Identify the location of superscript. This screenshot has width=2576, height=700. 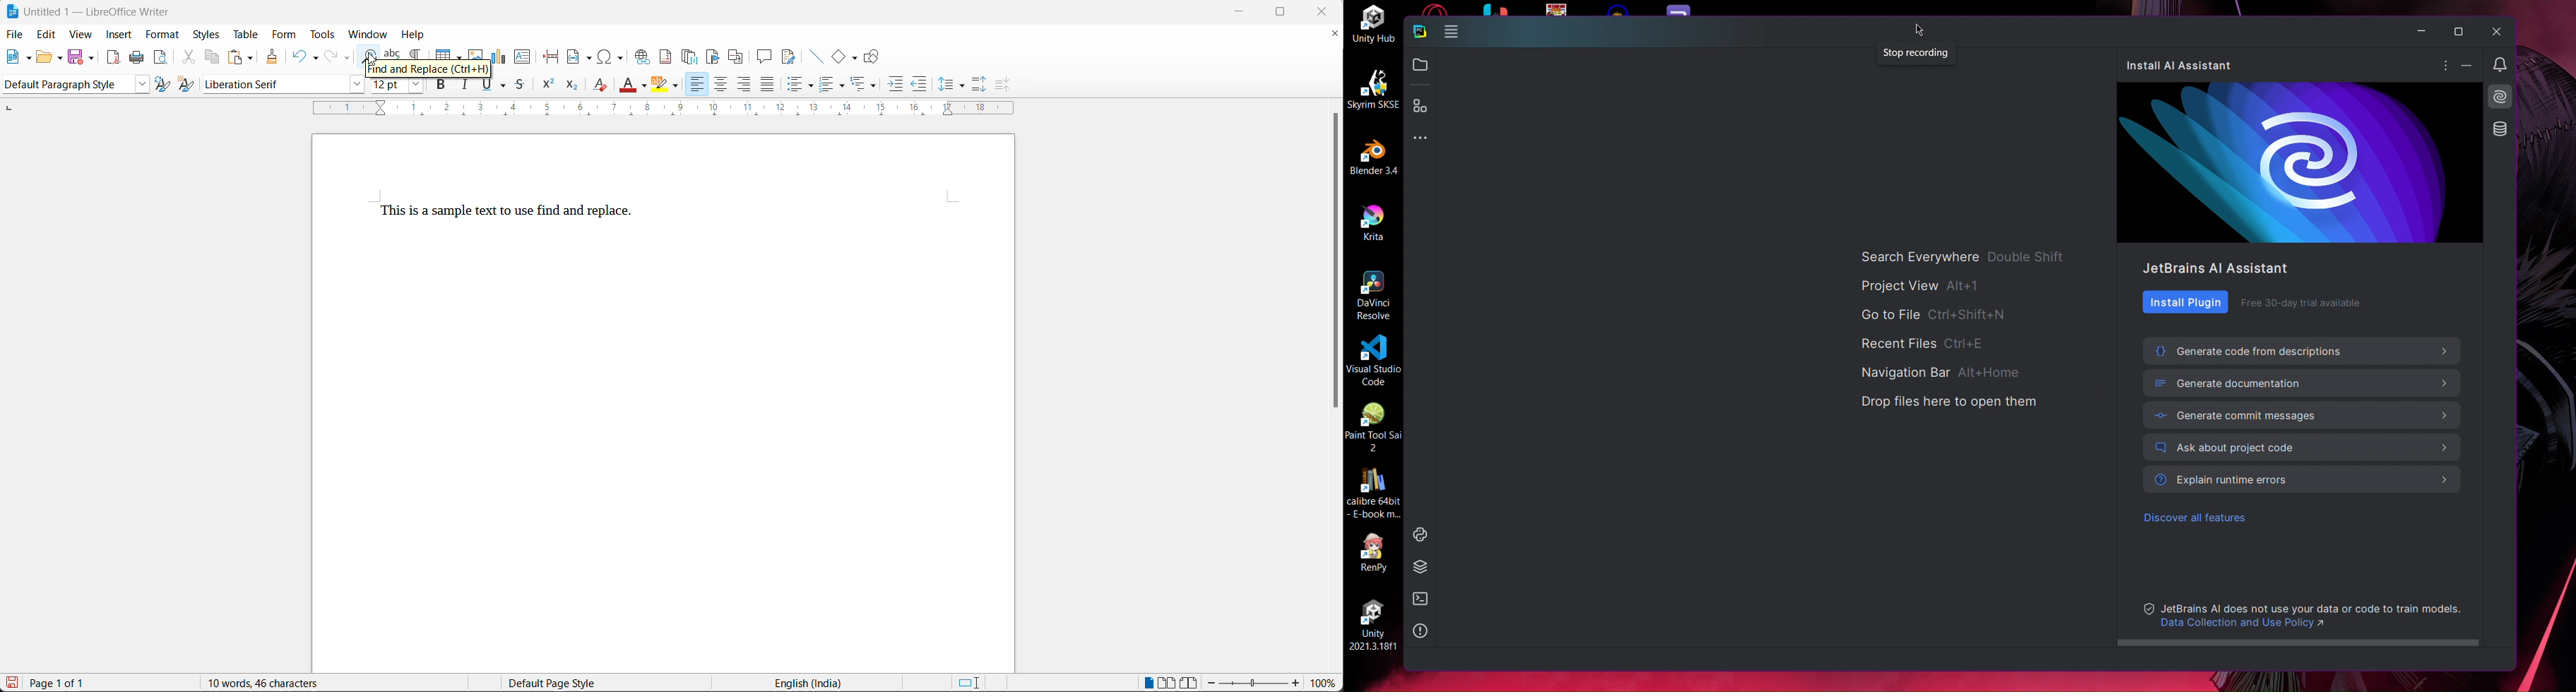
(547, 88).